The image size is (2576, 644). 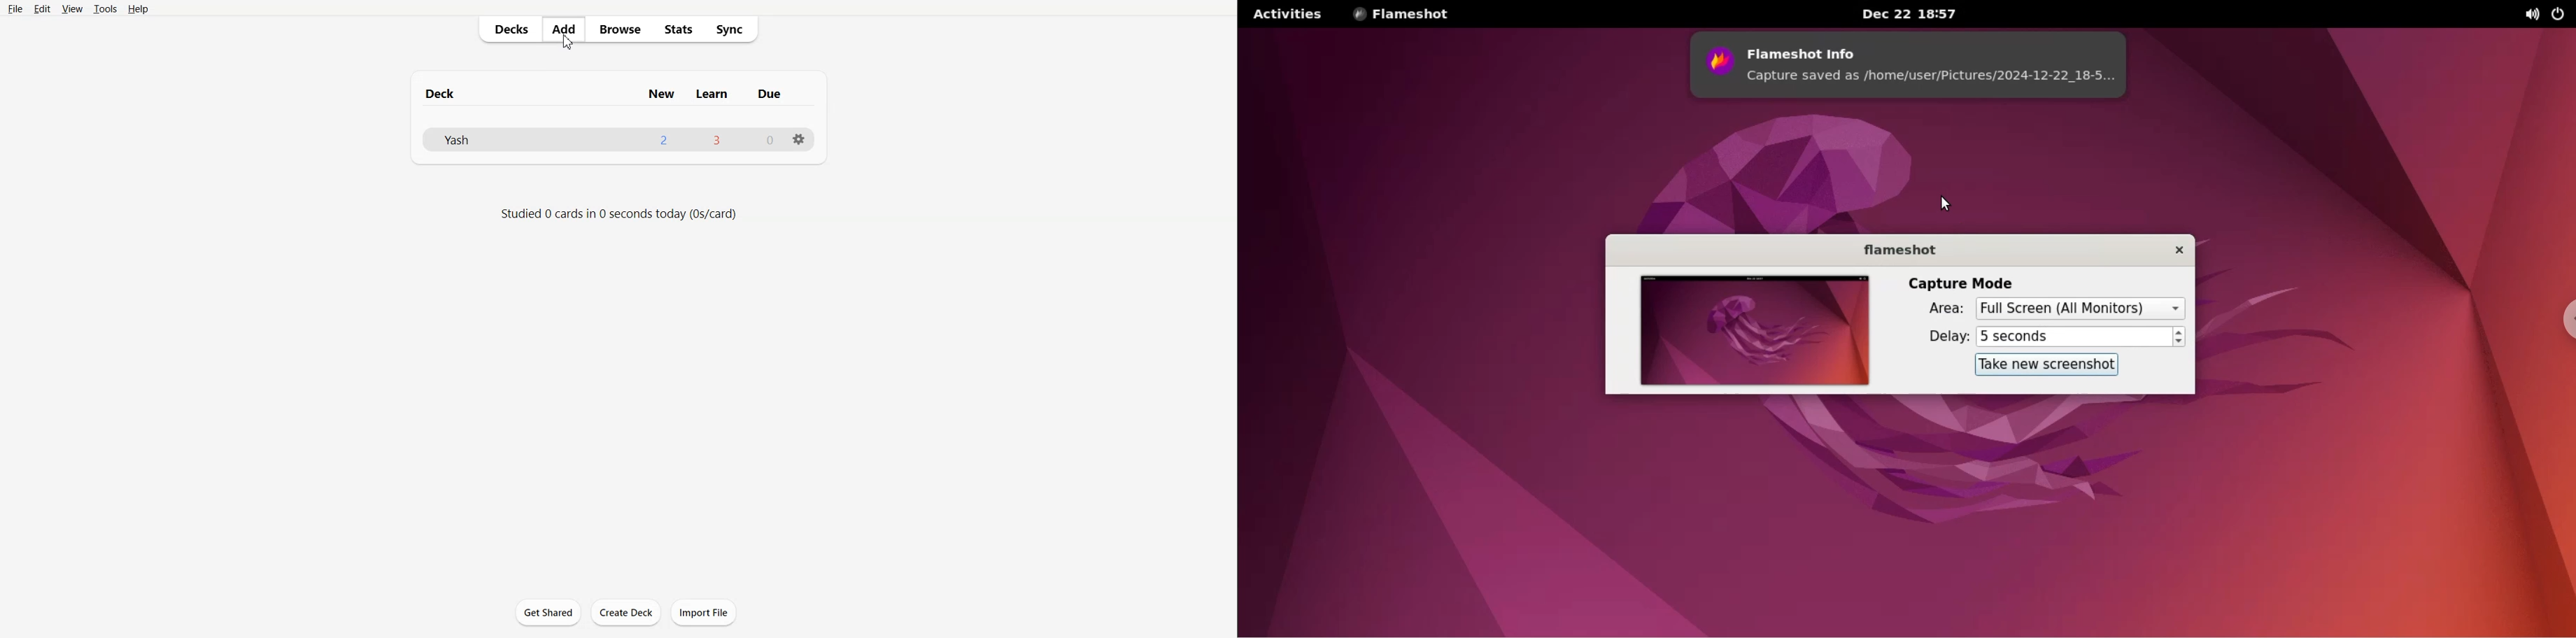 I want to click on New, so click(x=663, y=94).